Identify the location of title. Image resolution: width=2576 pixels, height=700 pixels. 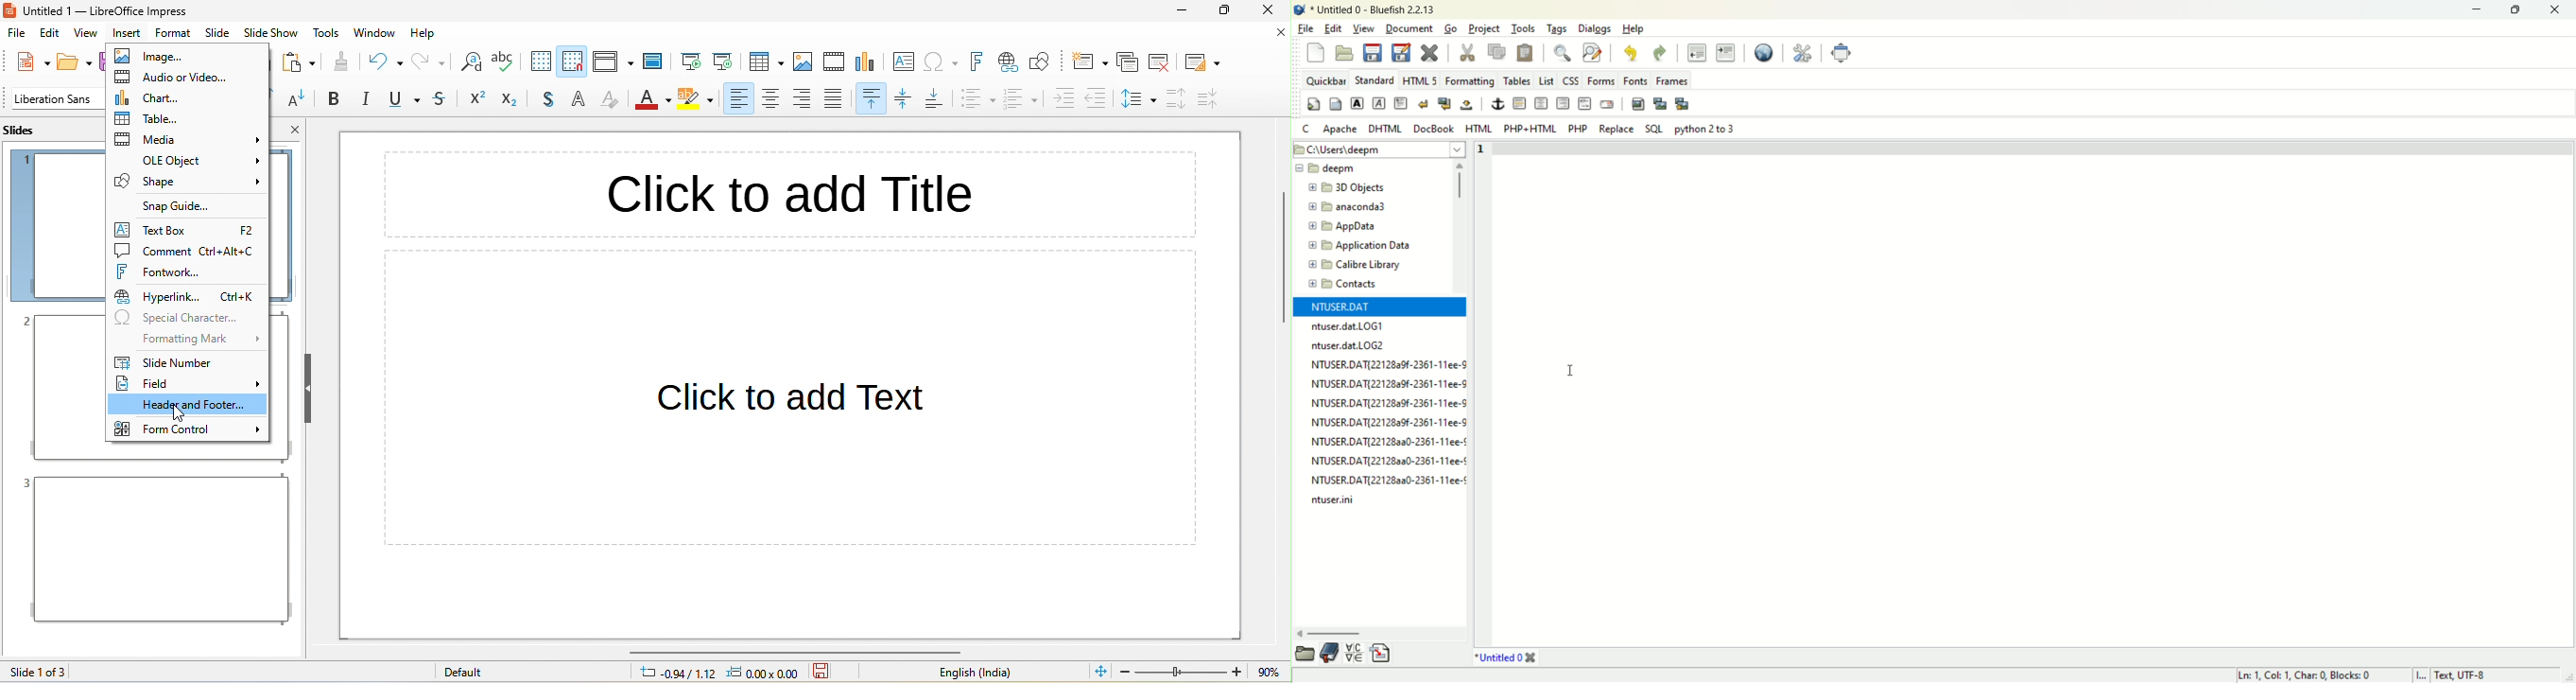
(121, 11).